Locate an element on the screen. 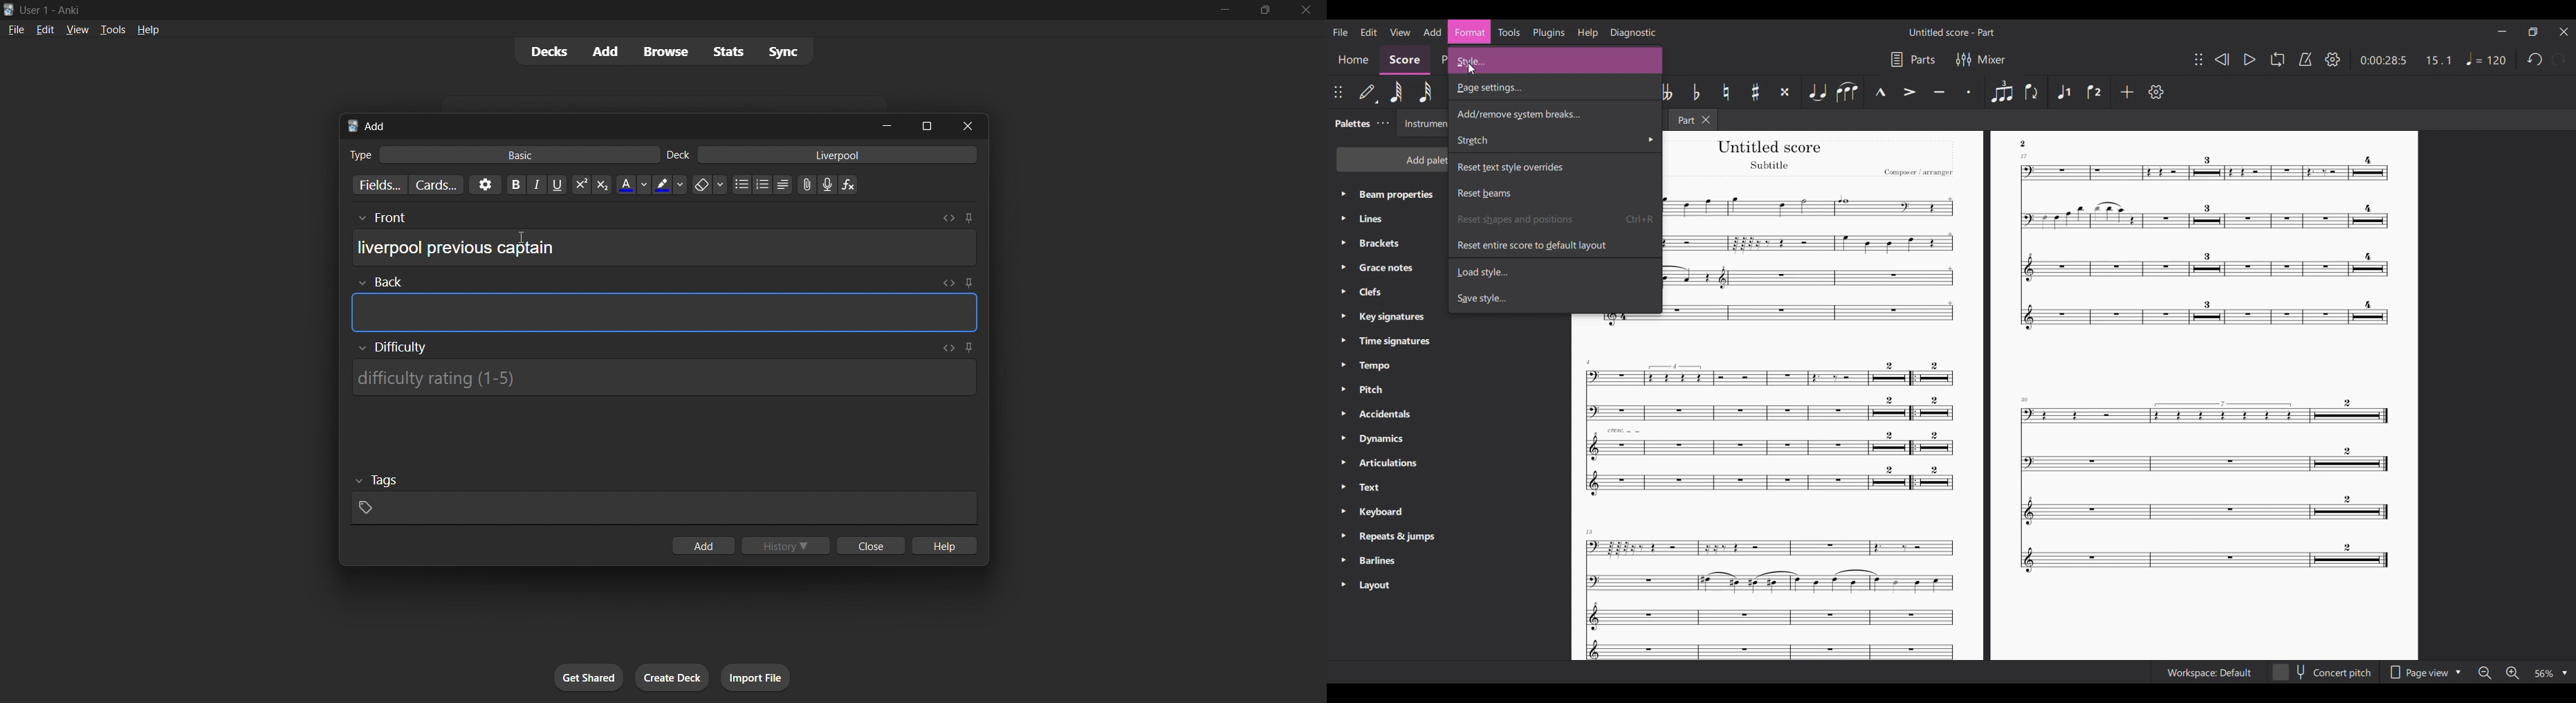 The image size is (2576, 728). tools is located at coordinates (112, 29).